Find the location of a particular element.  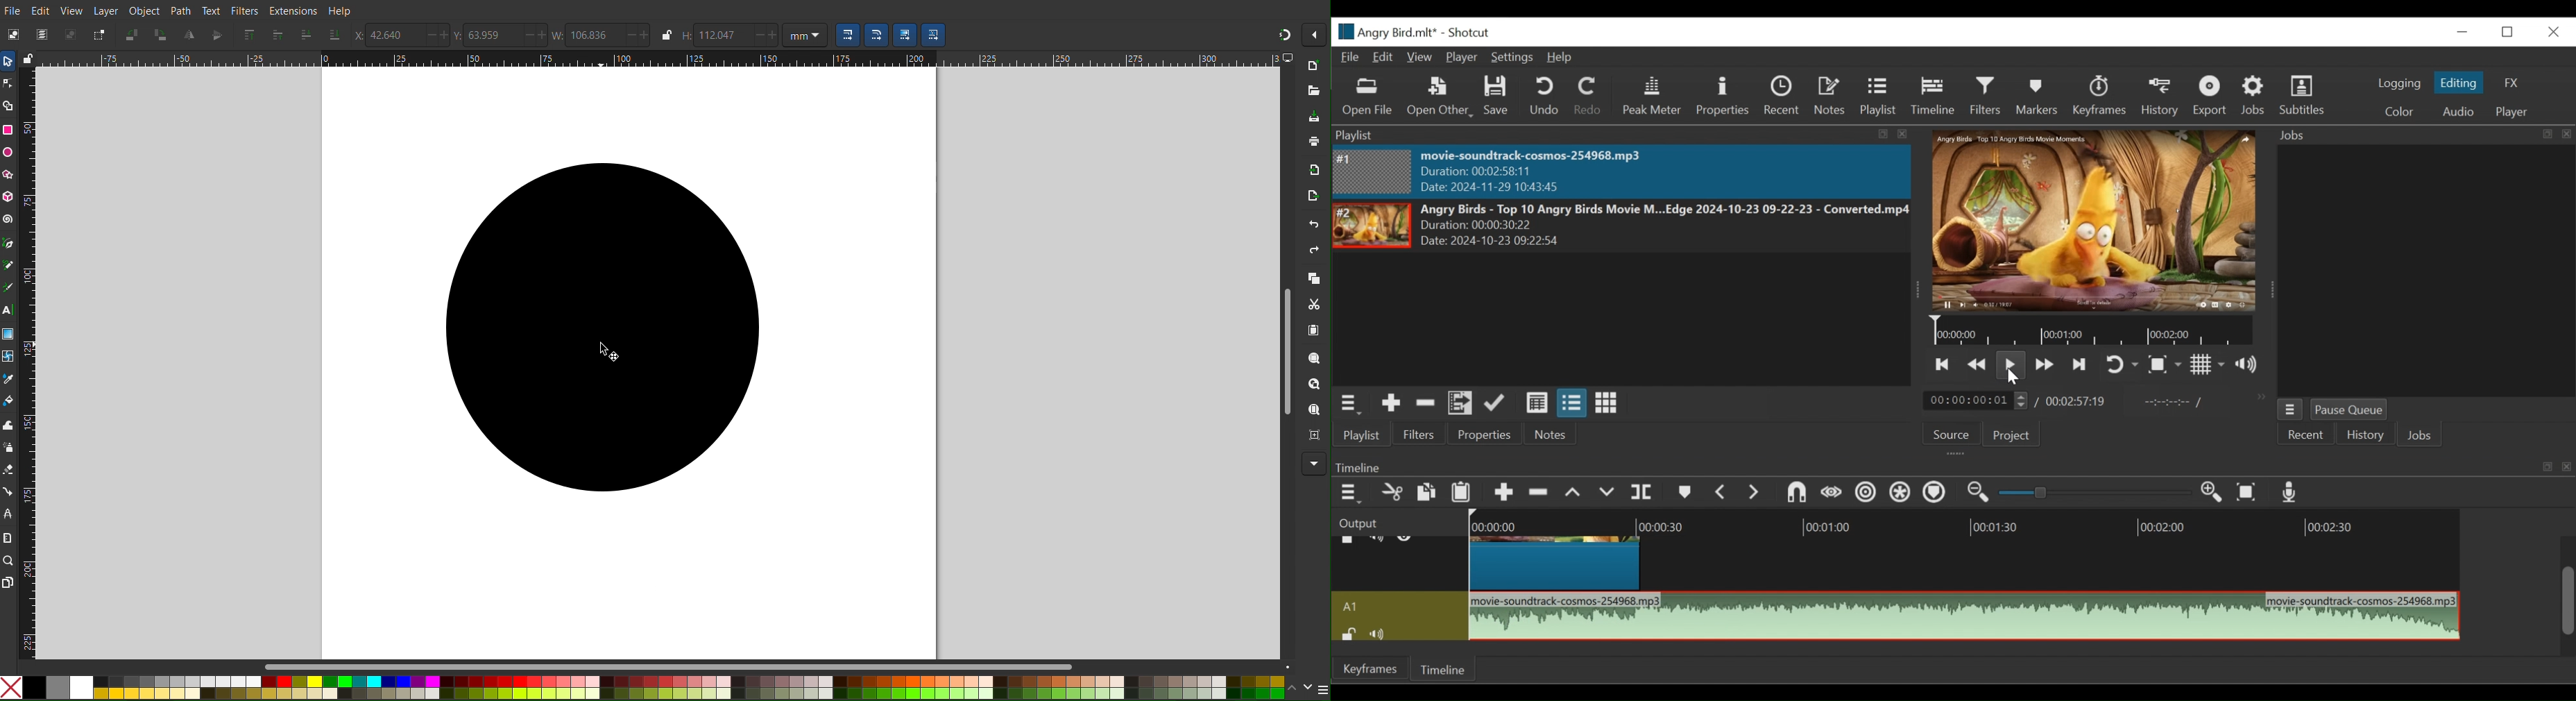

Zoom Page is located at coordinates (1313, 411).